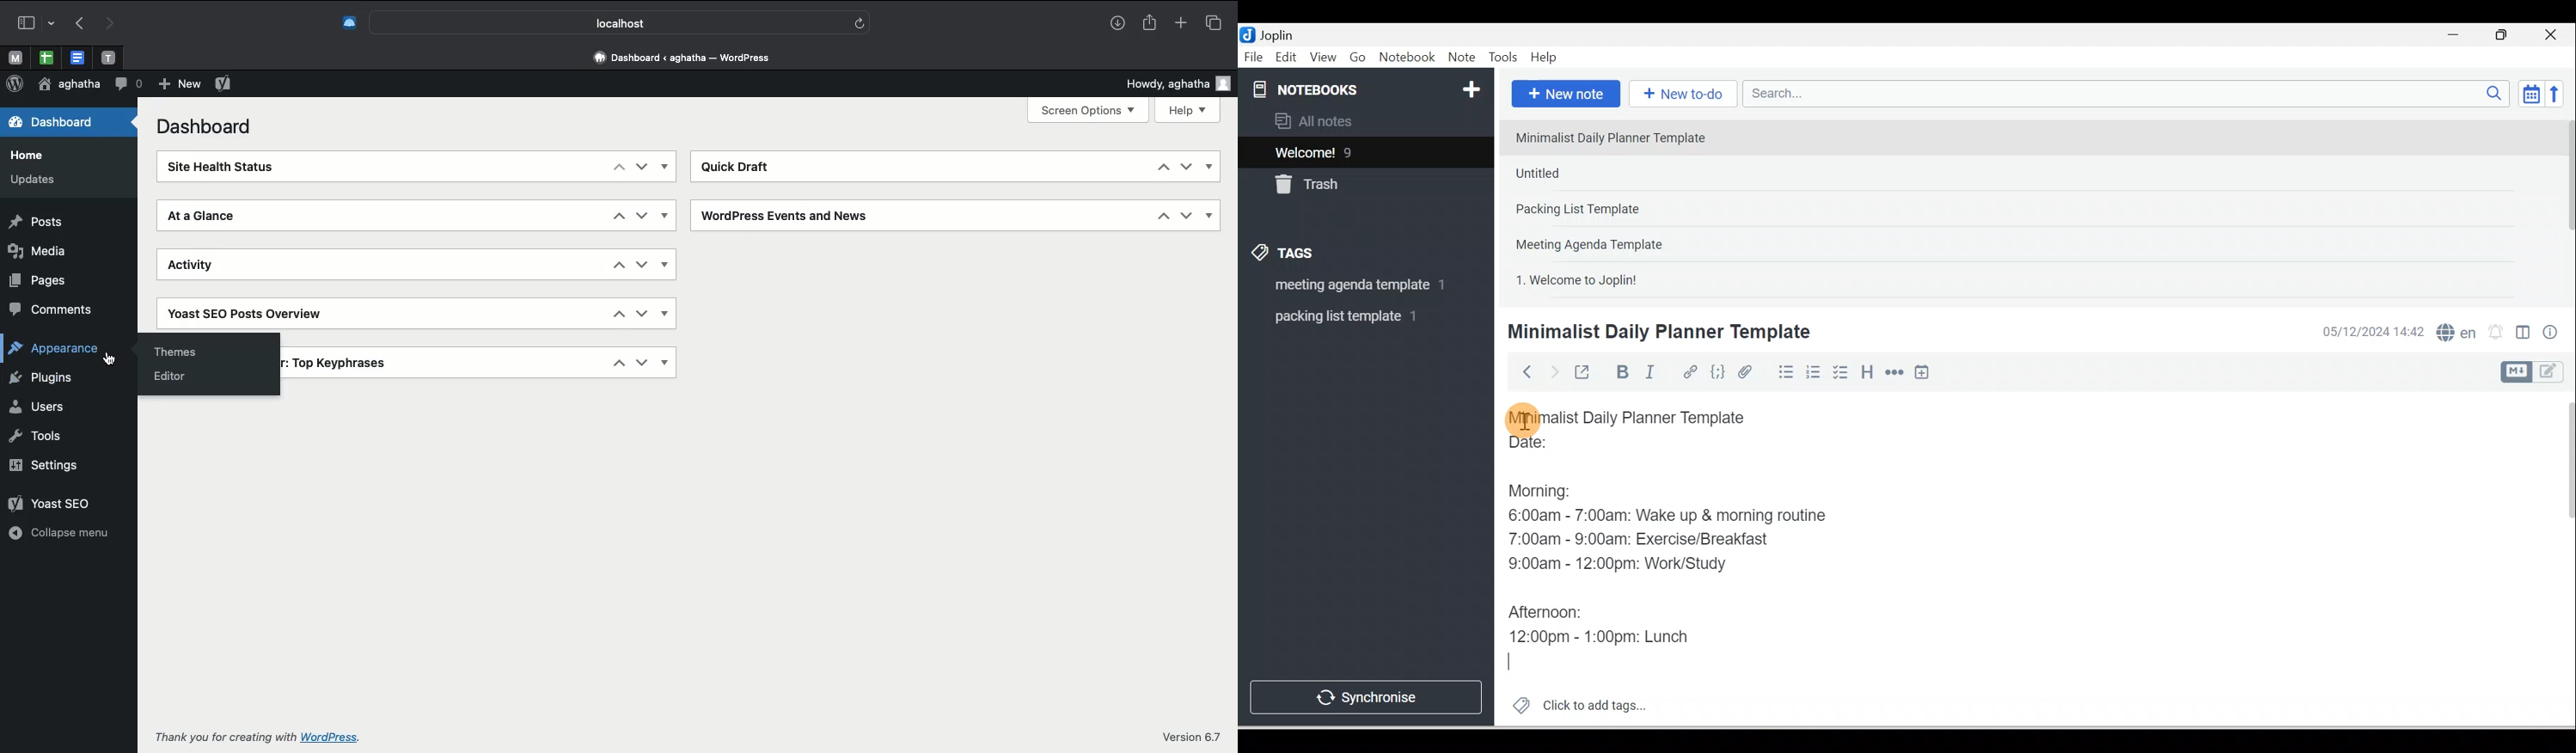 This screenshot has height=756, width=2576. What do you see at coordinates (1609, 241) in the screenshot?
I see `Note 4` at bounding box center [1609, 241].